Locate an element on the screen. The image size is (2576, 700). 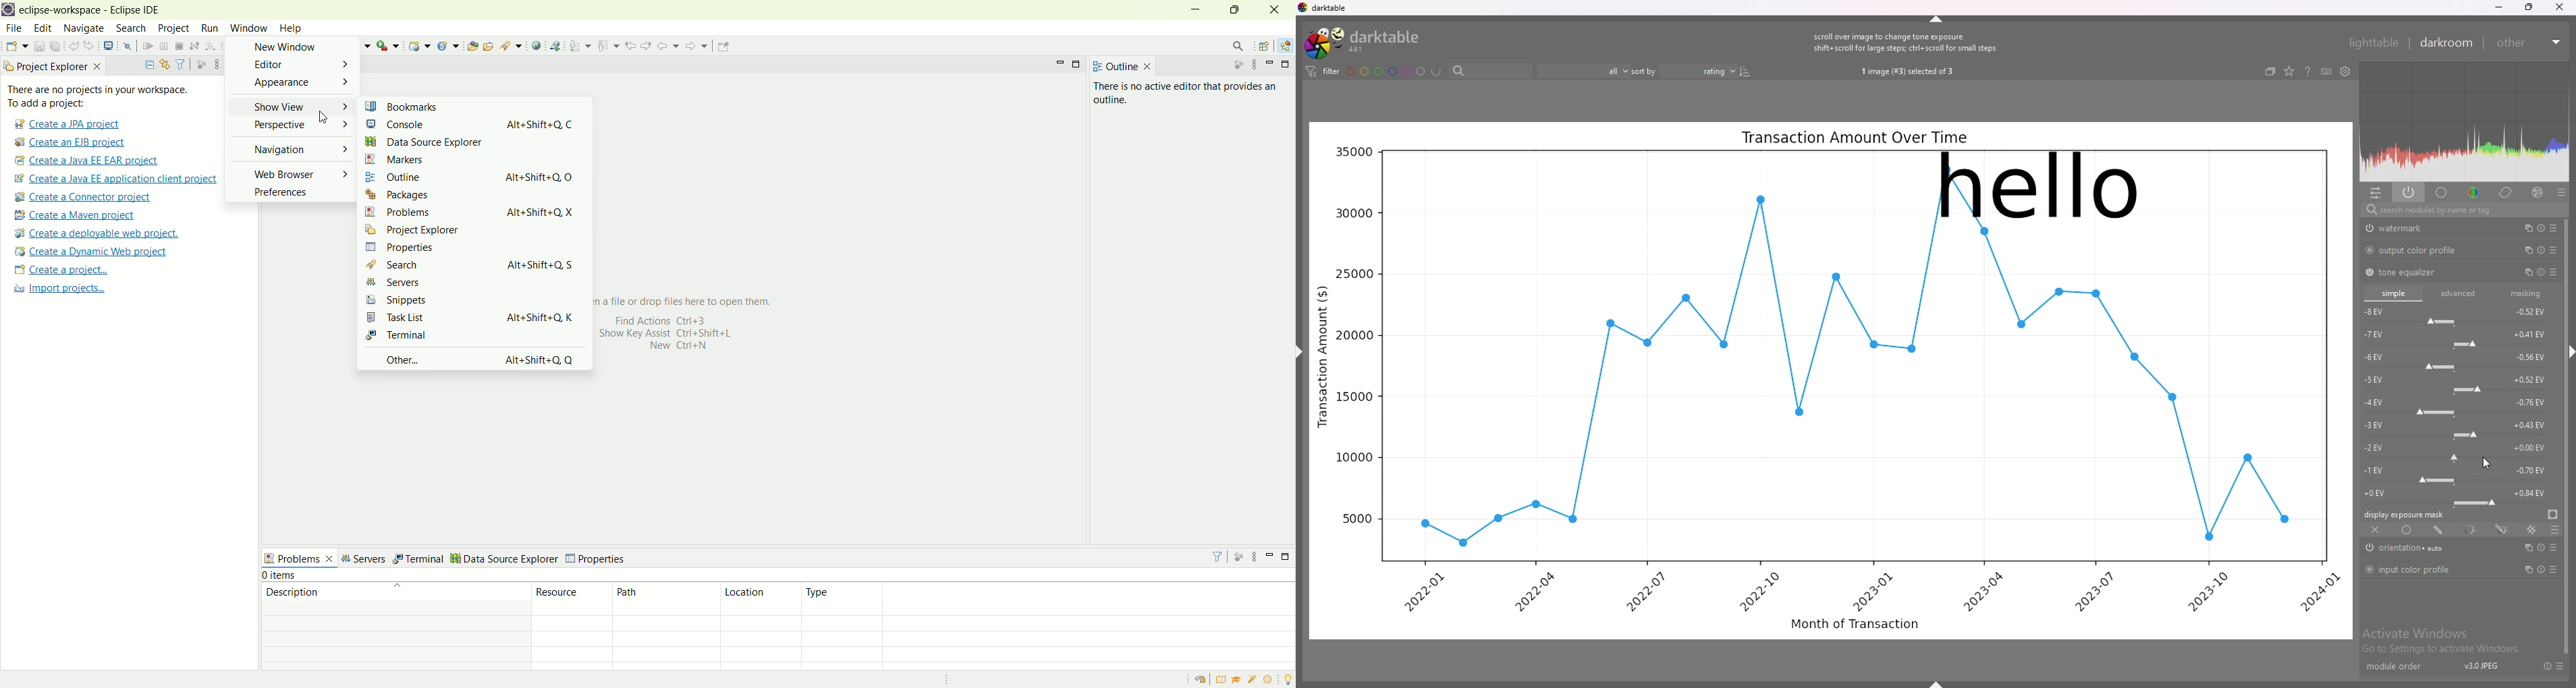
eclipse-workspace-Eclipse-IDE is located at coordinates (96, 13).